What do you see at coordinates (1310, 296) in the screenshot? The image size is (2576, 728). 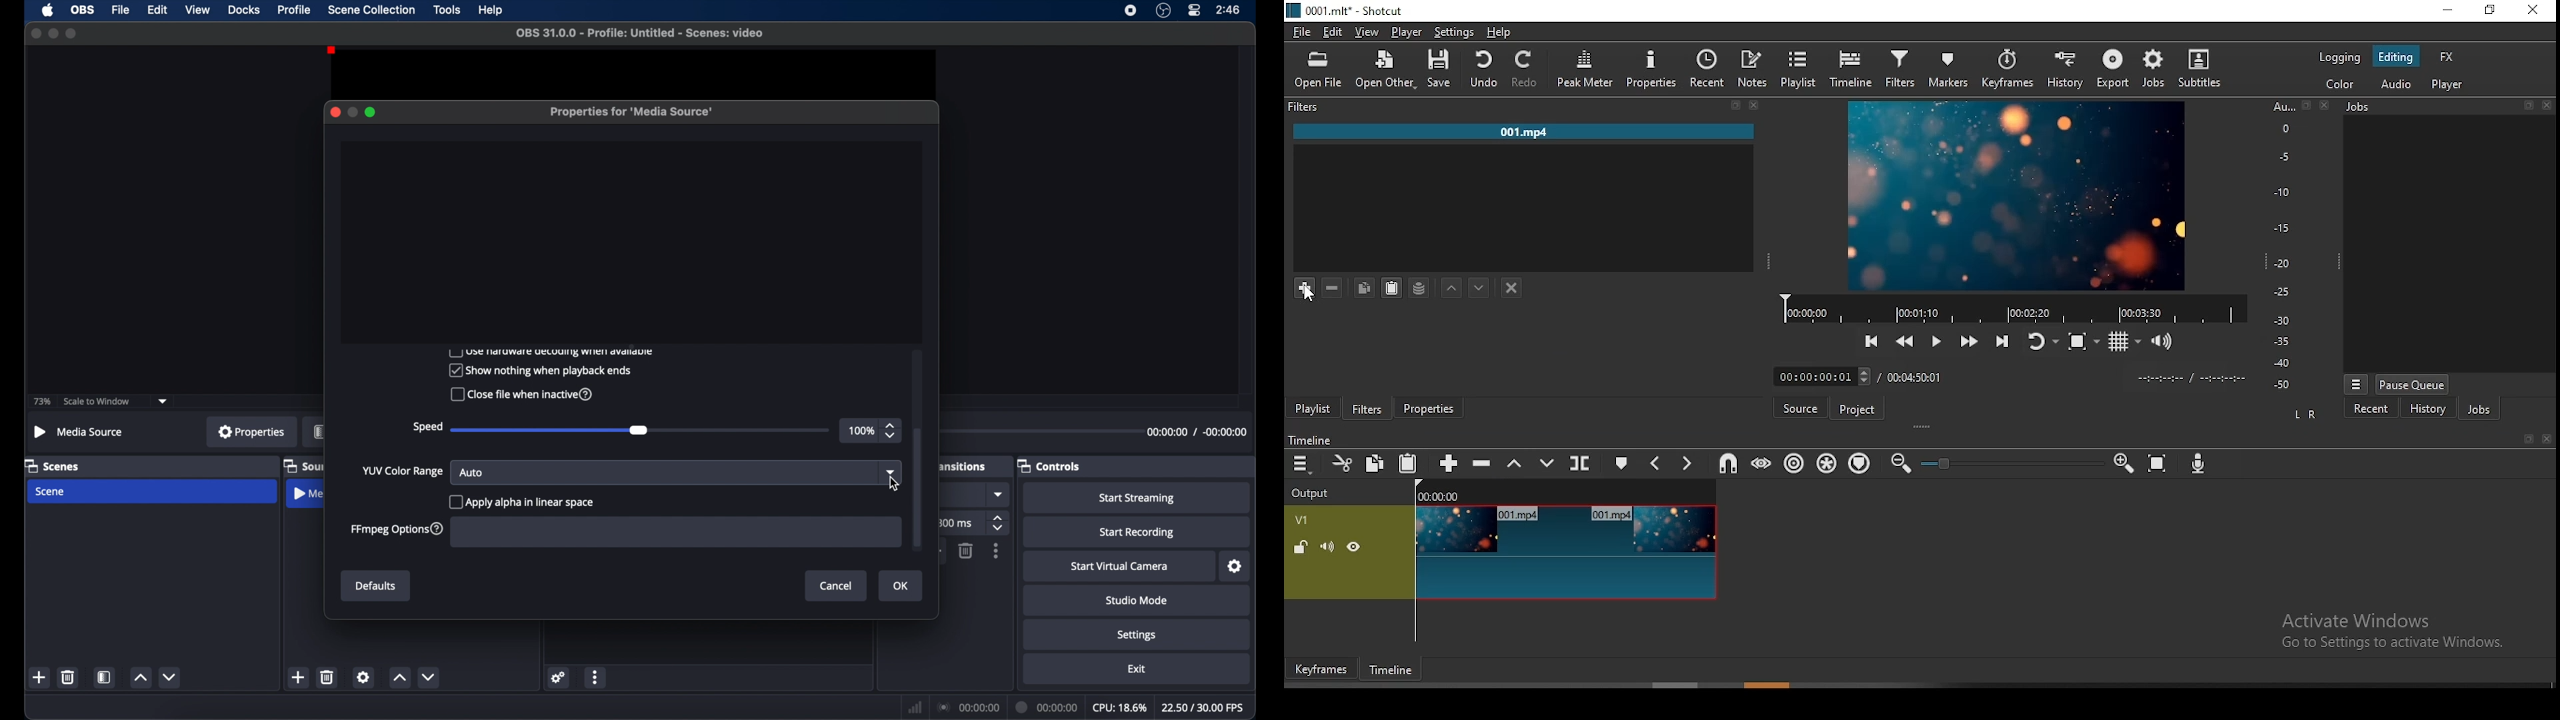 I see `cursor` at bounding box center [1310, 296].